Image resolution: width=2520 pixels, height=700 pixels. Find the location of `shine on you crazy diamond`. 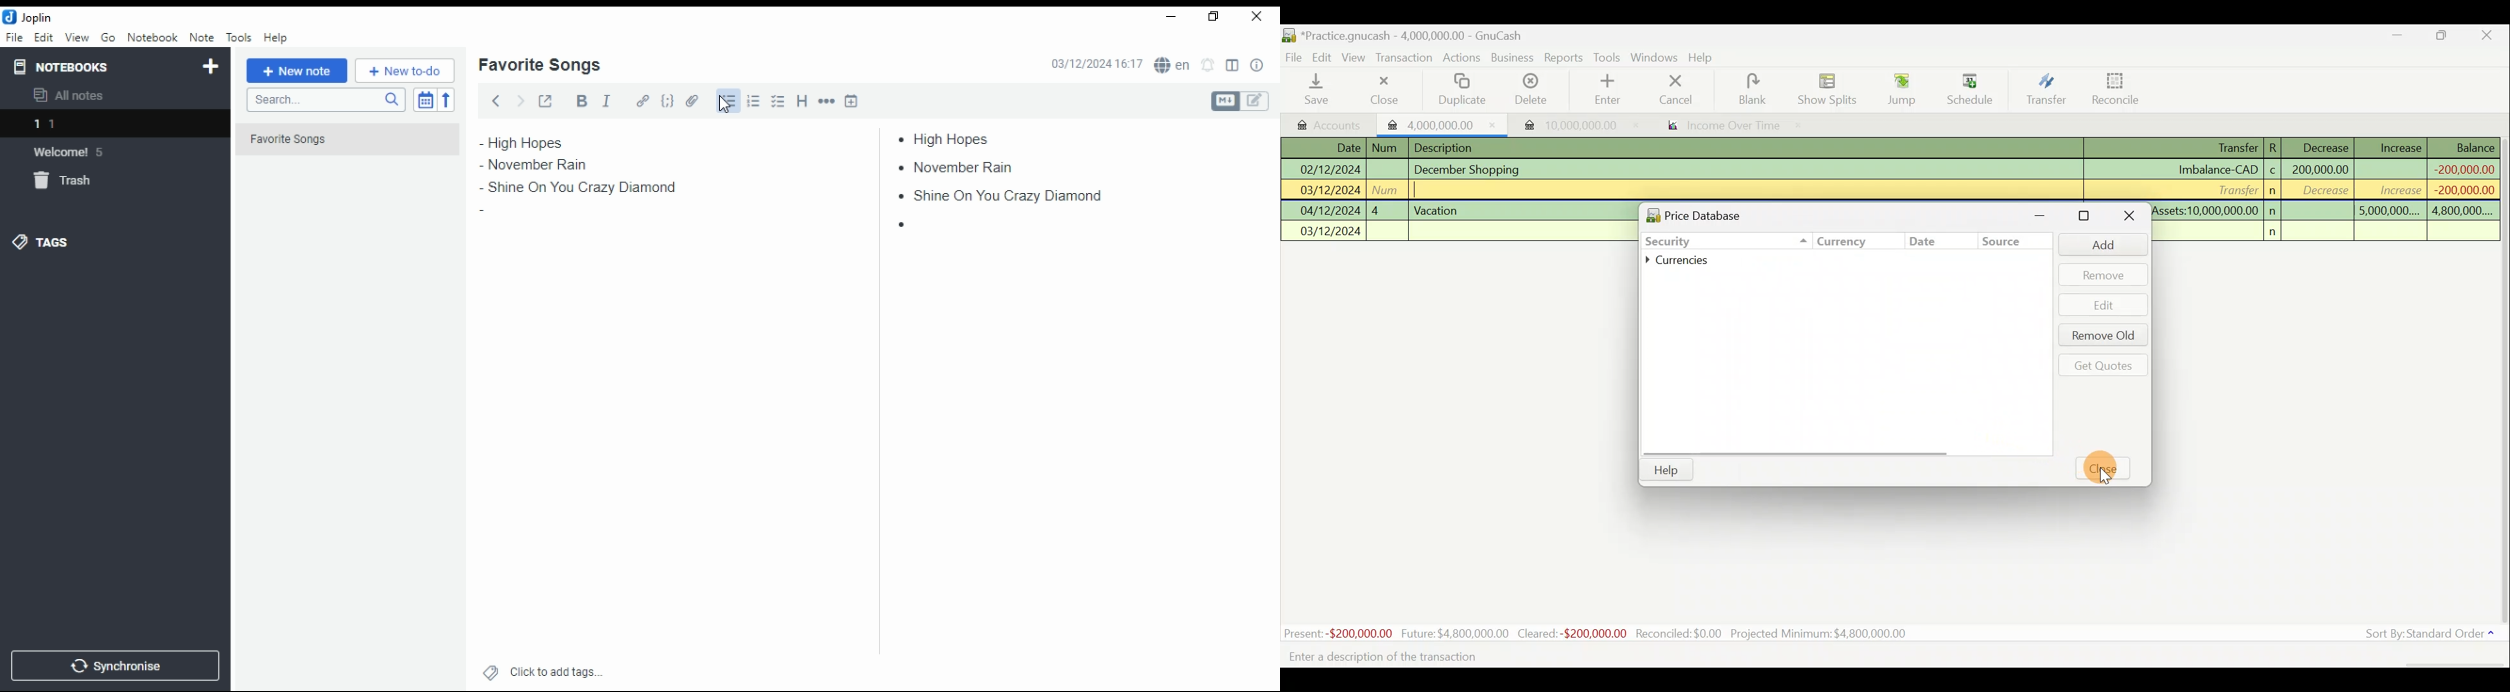

shine on you crazy diamond is located at coordinates (993, 194).